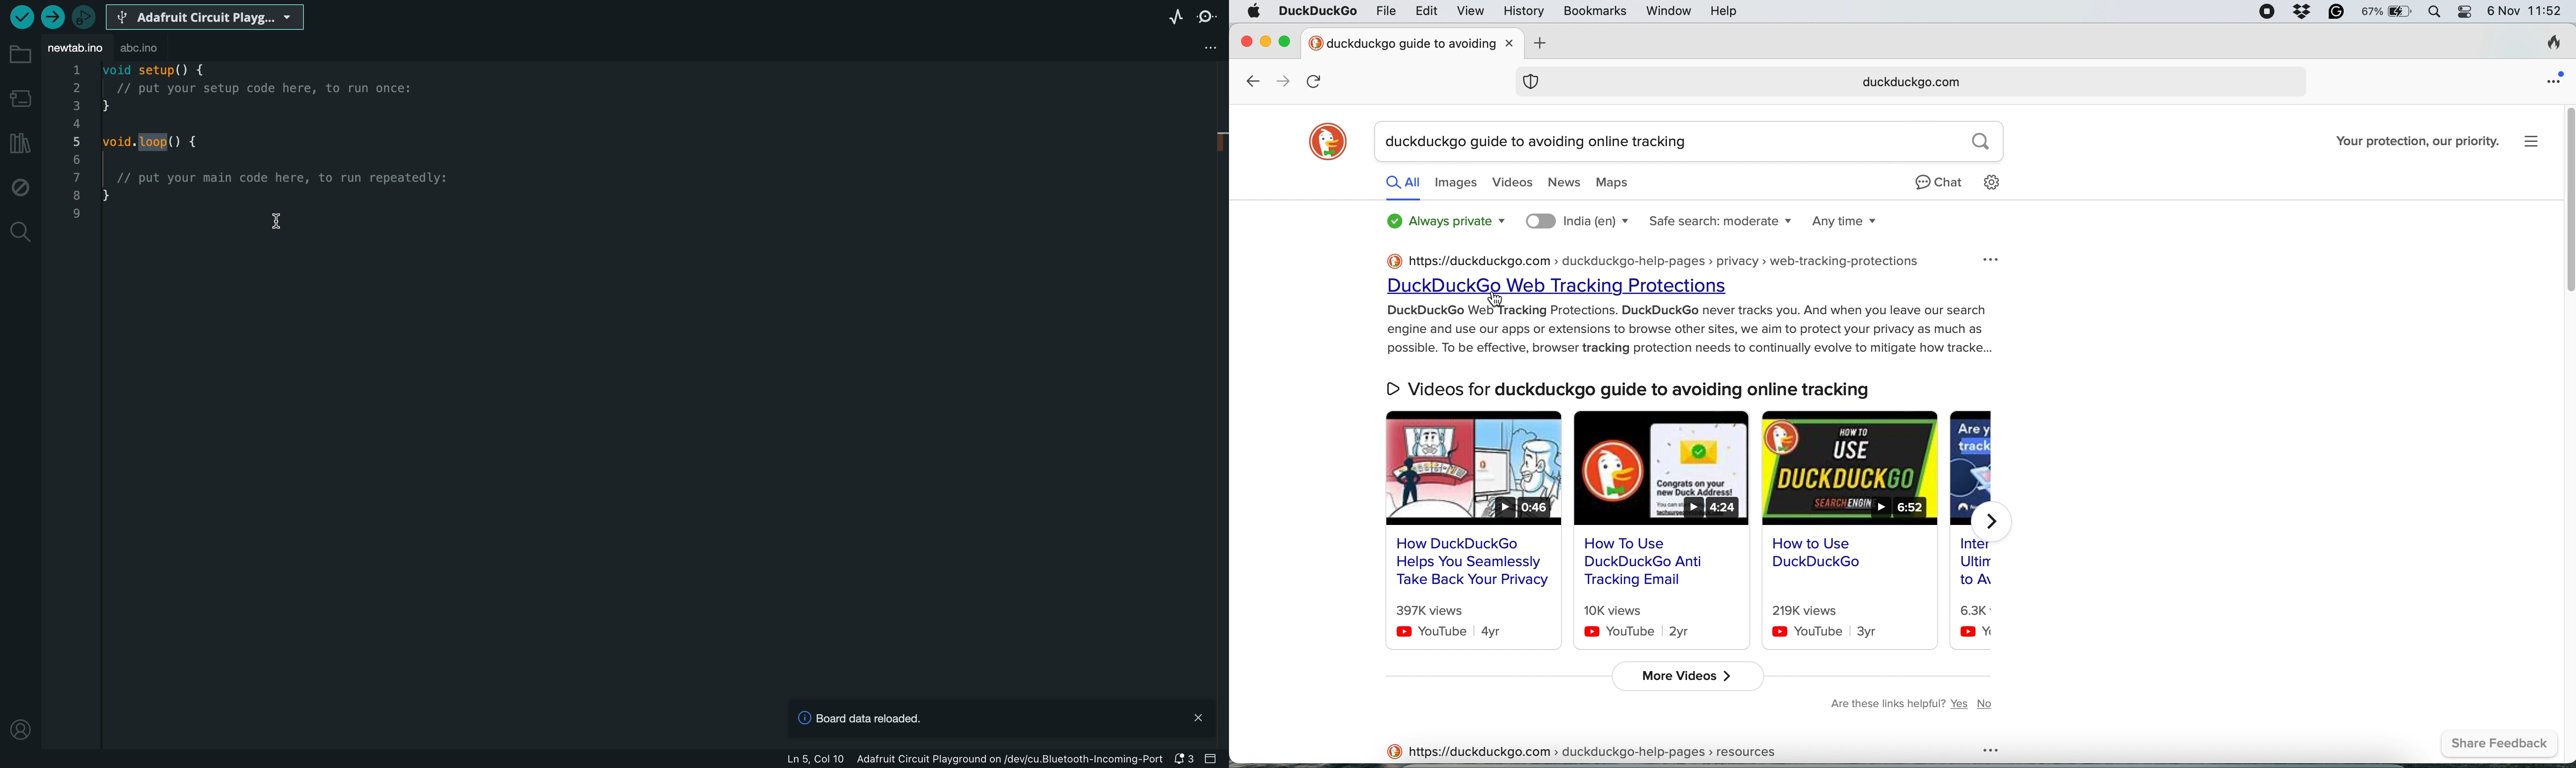 The height and width of the screenshot is (784, 2576). What do you see at coordinates (1211, 14) in the screenshot?
I see `serial monitor` at bounding box center [1211, 14].